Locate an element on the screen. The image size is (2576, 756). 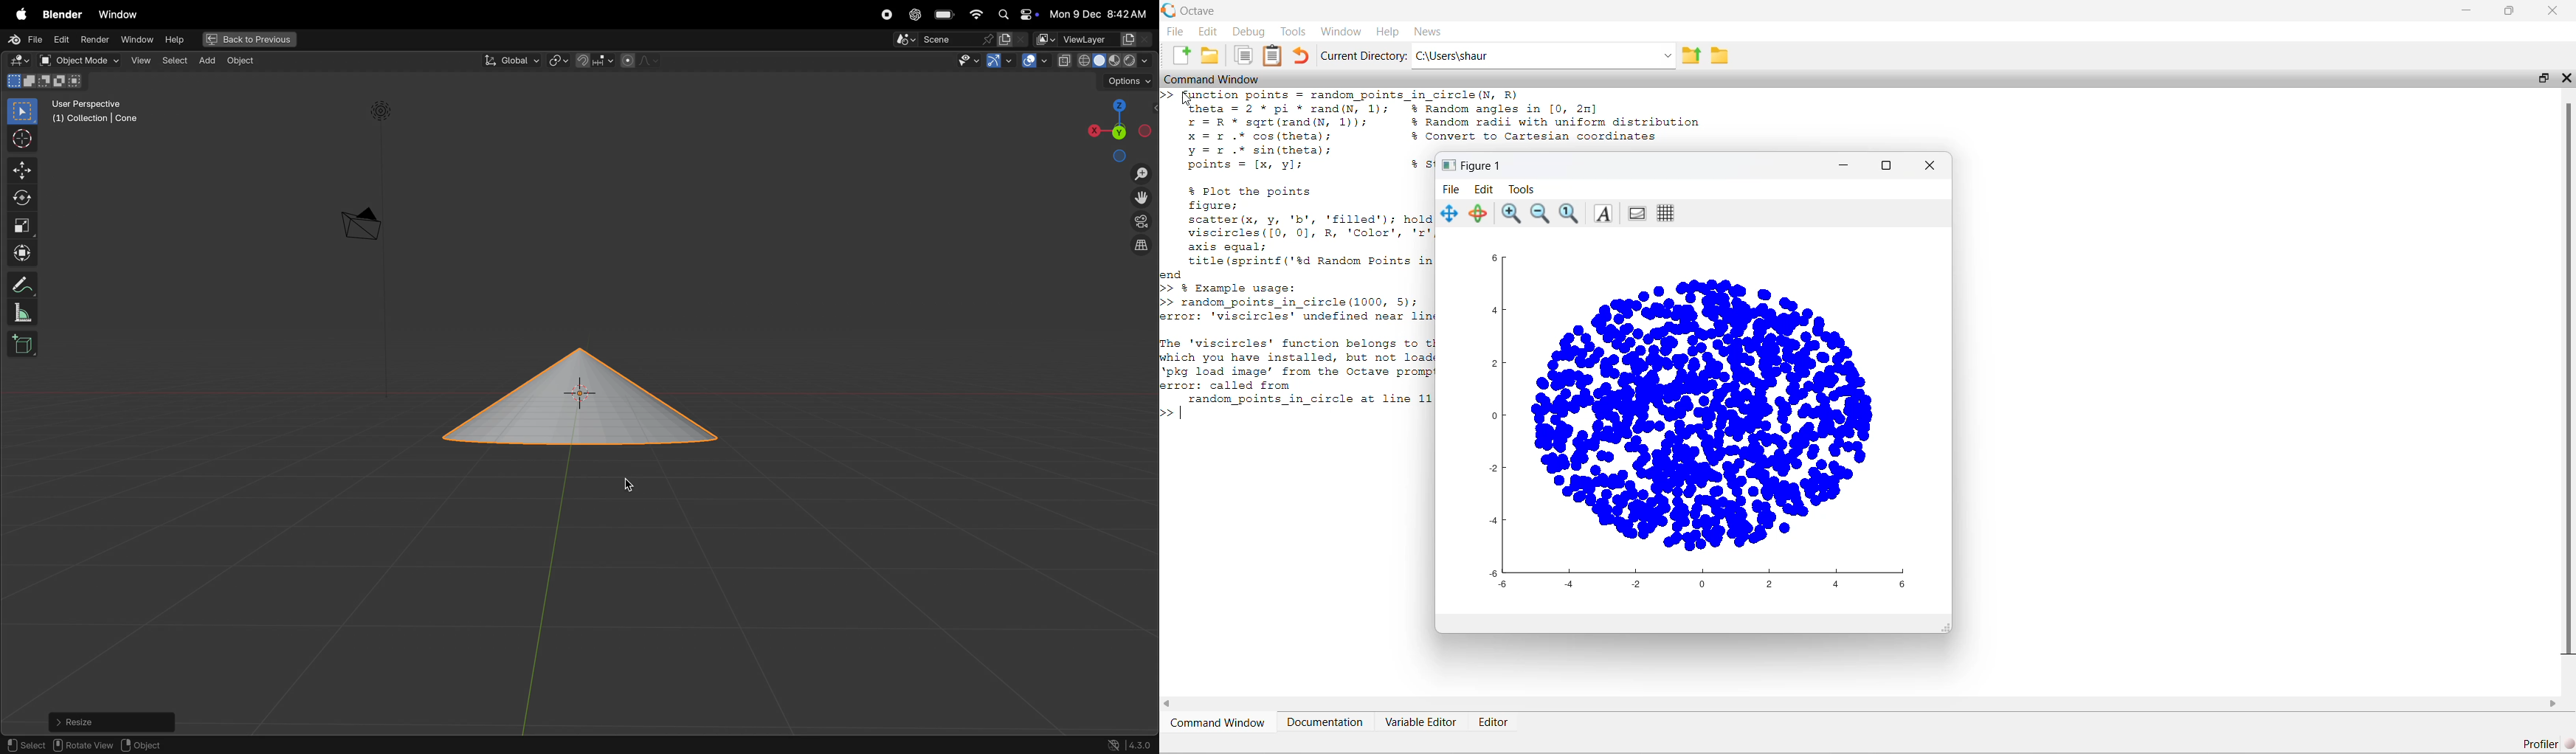
date and time is located at coordinates (1098, 13).